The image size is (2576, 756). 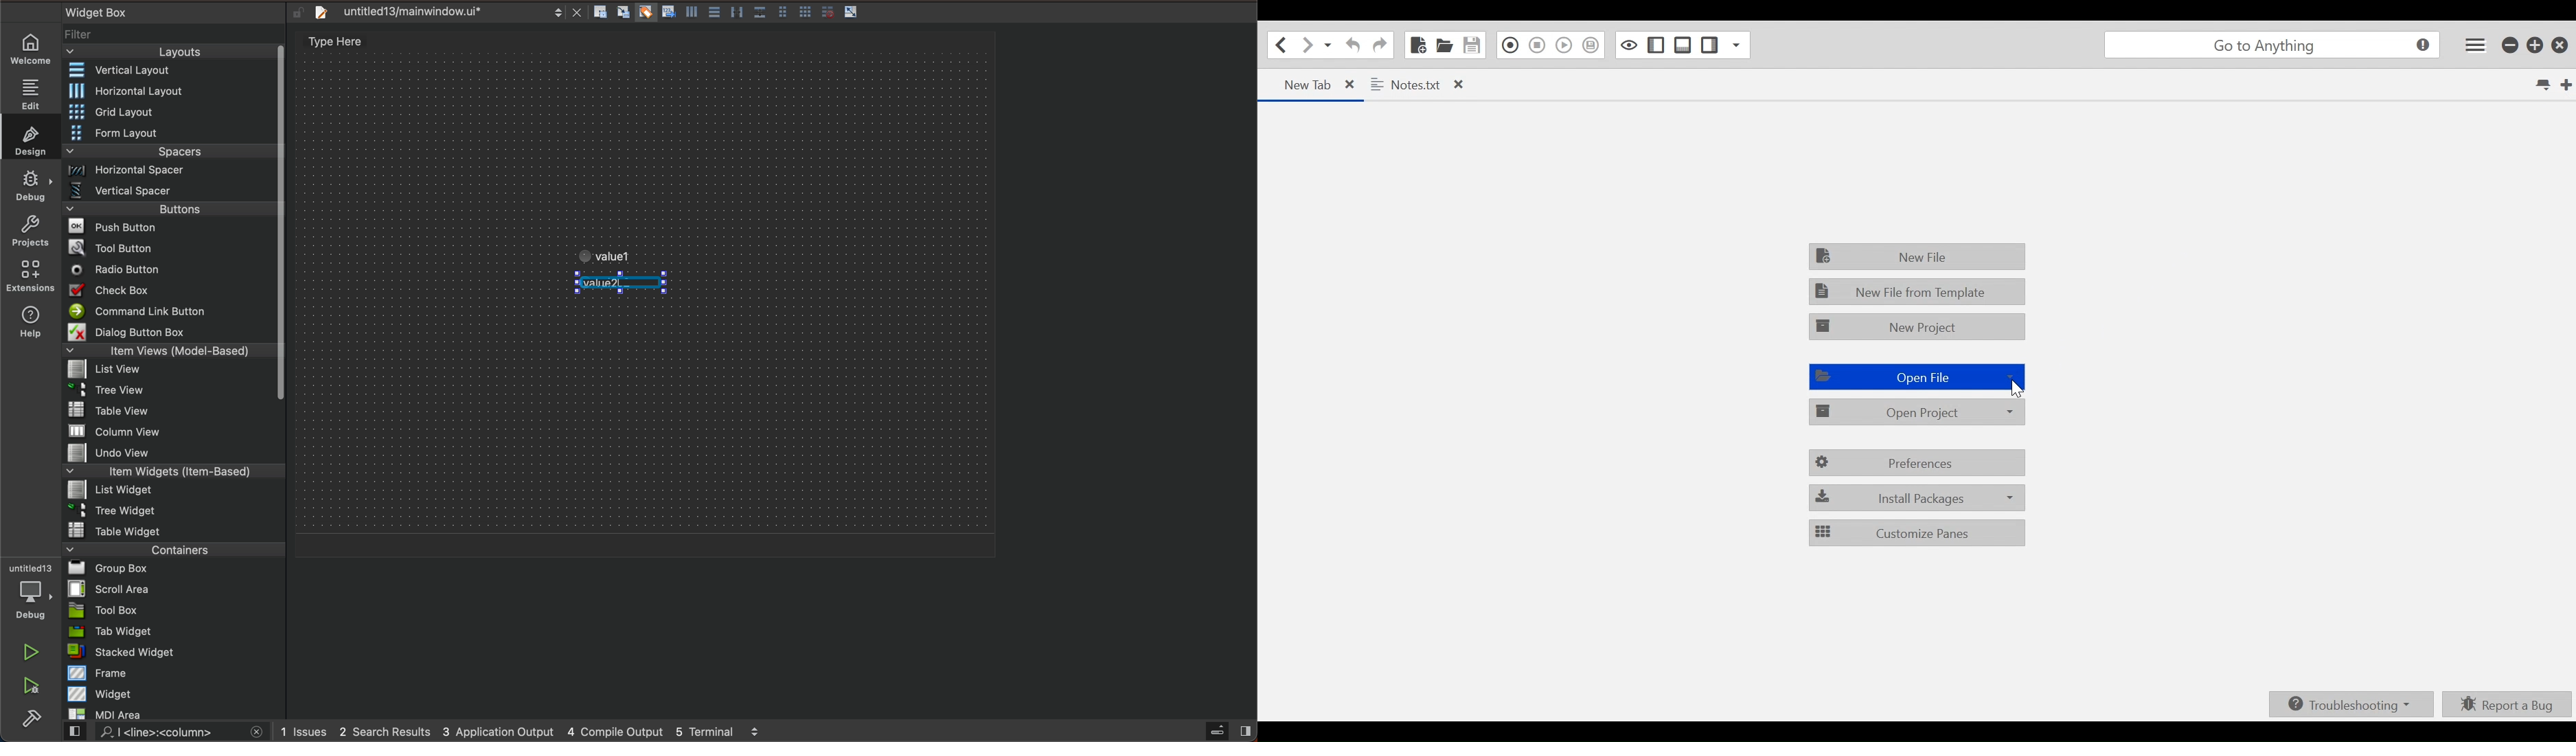 I want to click on Recording in Macro, so click(x=1507, y=45).